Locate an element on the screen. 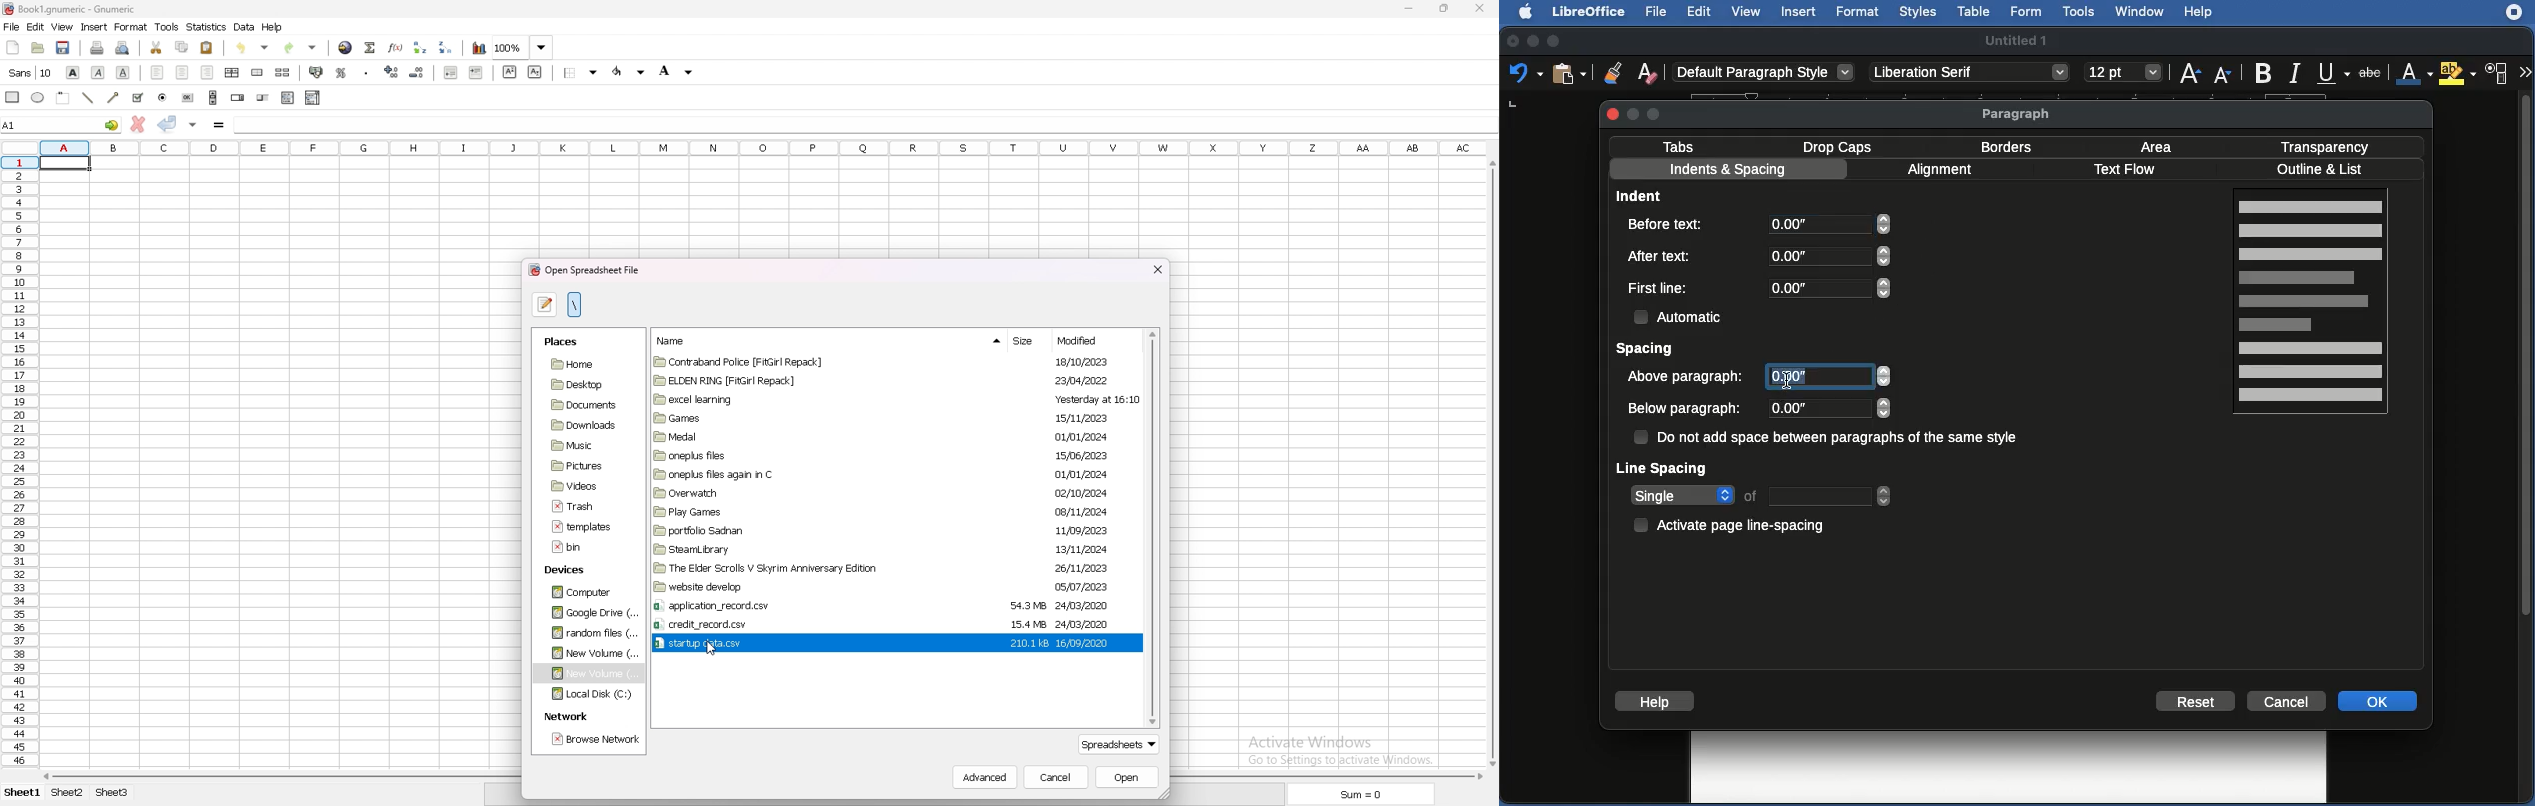 The image size is (2548, 812). minimize is located at coordinates (1410, 8).